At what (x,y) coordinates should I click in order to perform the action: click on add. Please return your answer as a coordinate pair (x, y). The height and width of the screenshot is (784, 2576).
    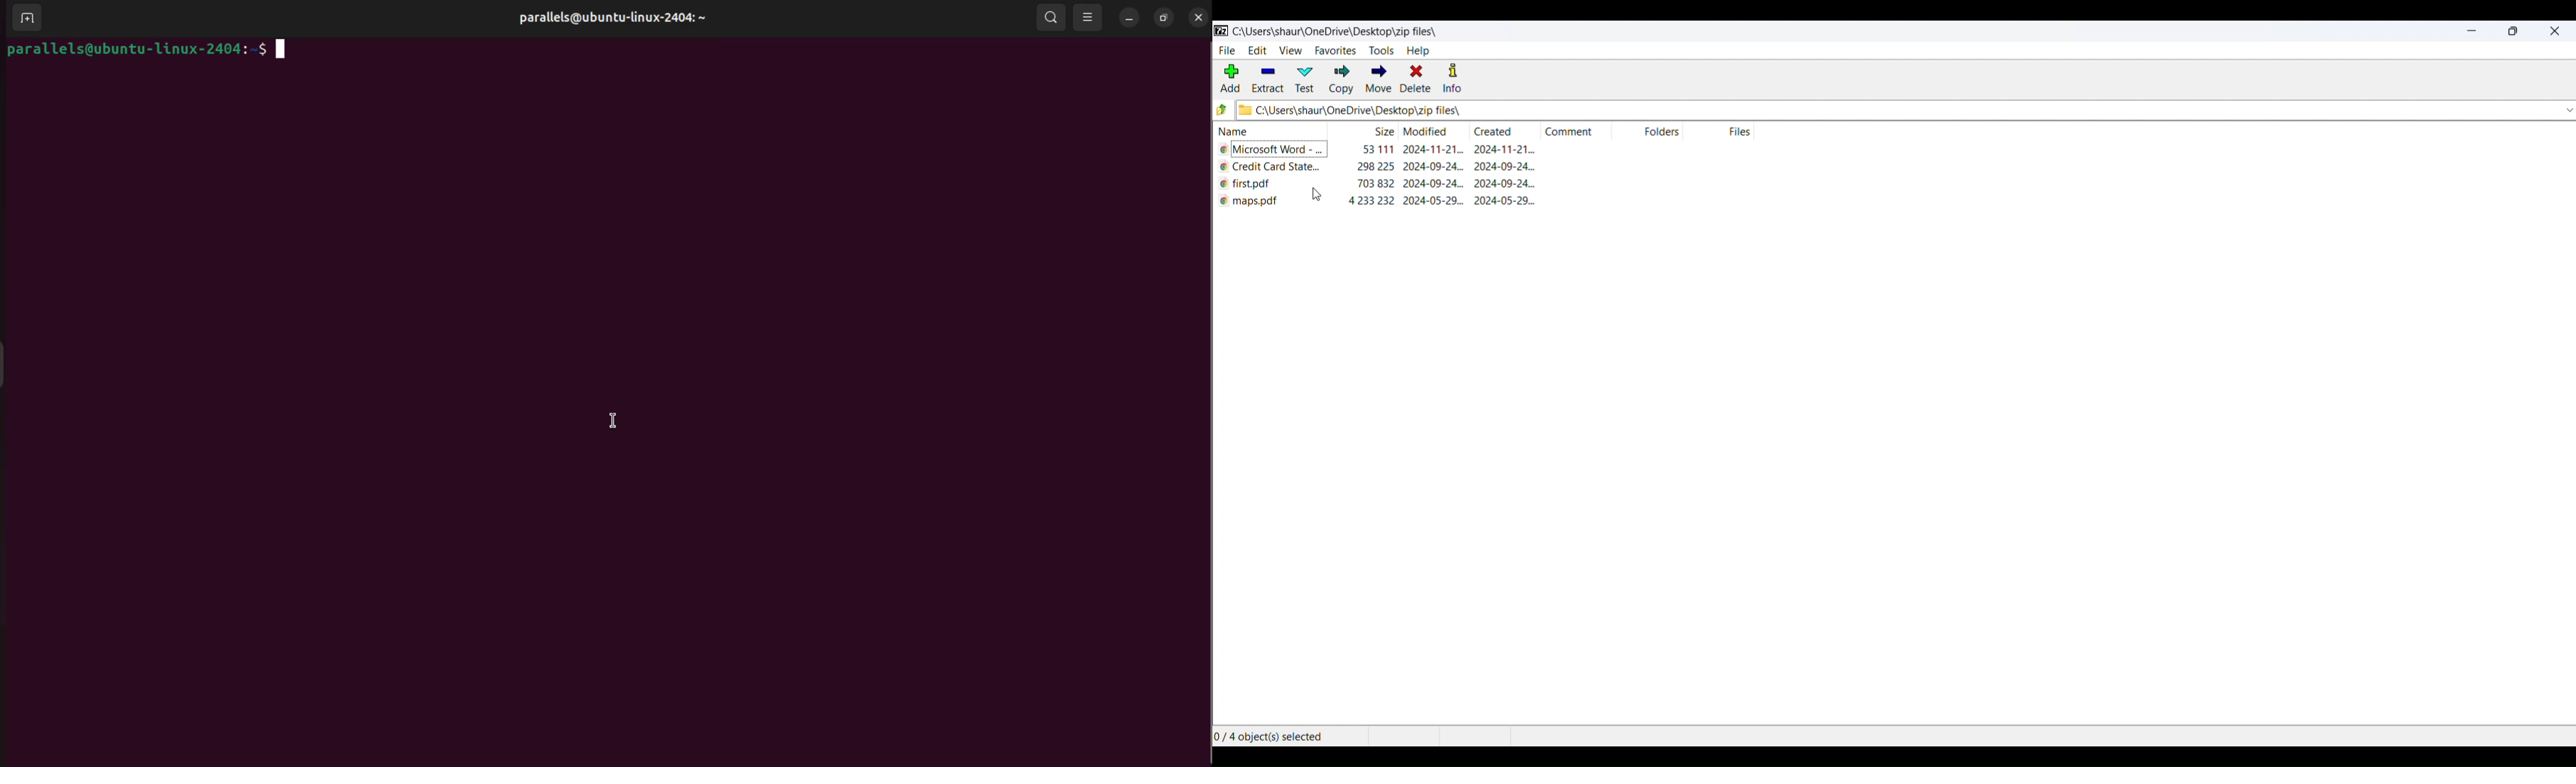
    Looking at the image, I should click on (1228, 78).